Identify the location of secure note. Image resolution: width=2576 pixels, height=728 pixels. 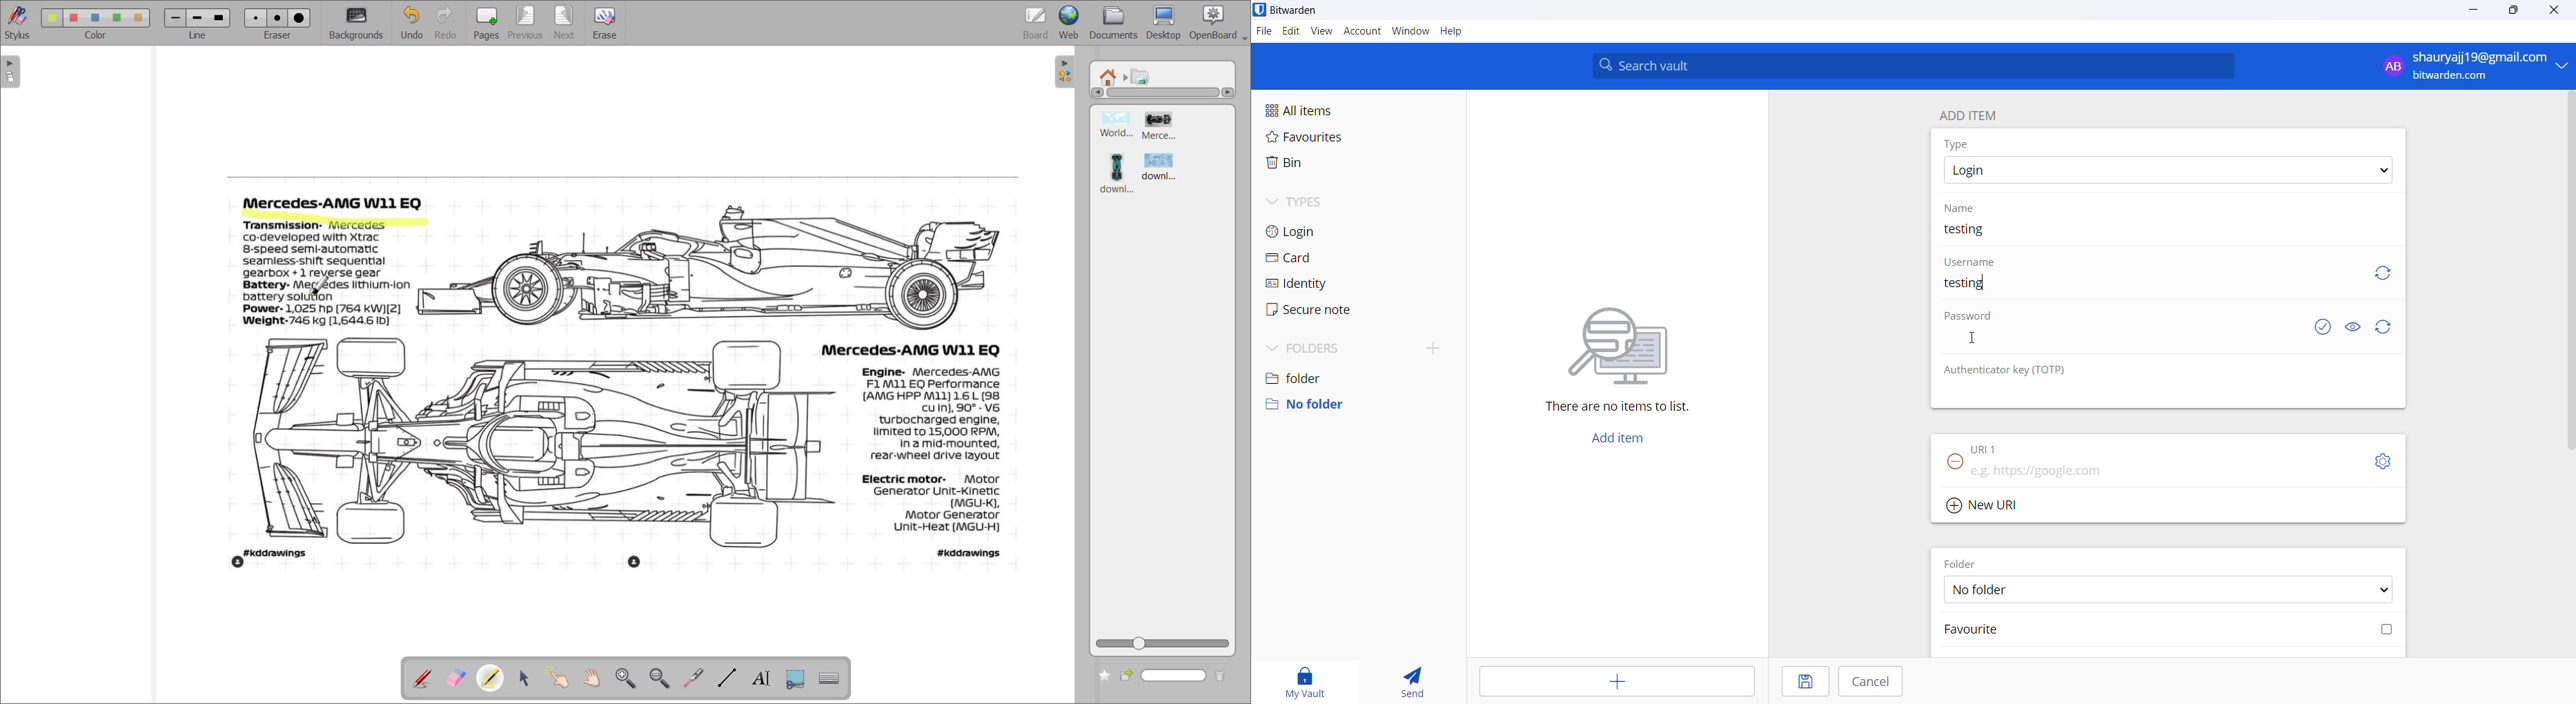
(1321, 311).